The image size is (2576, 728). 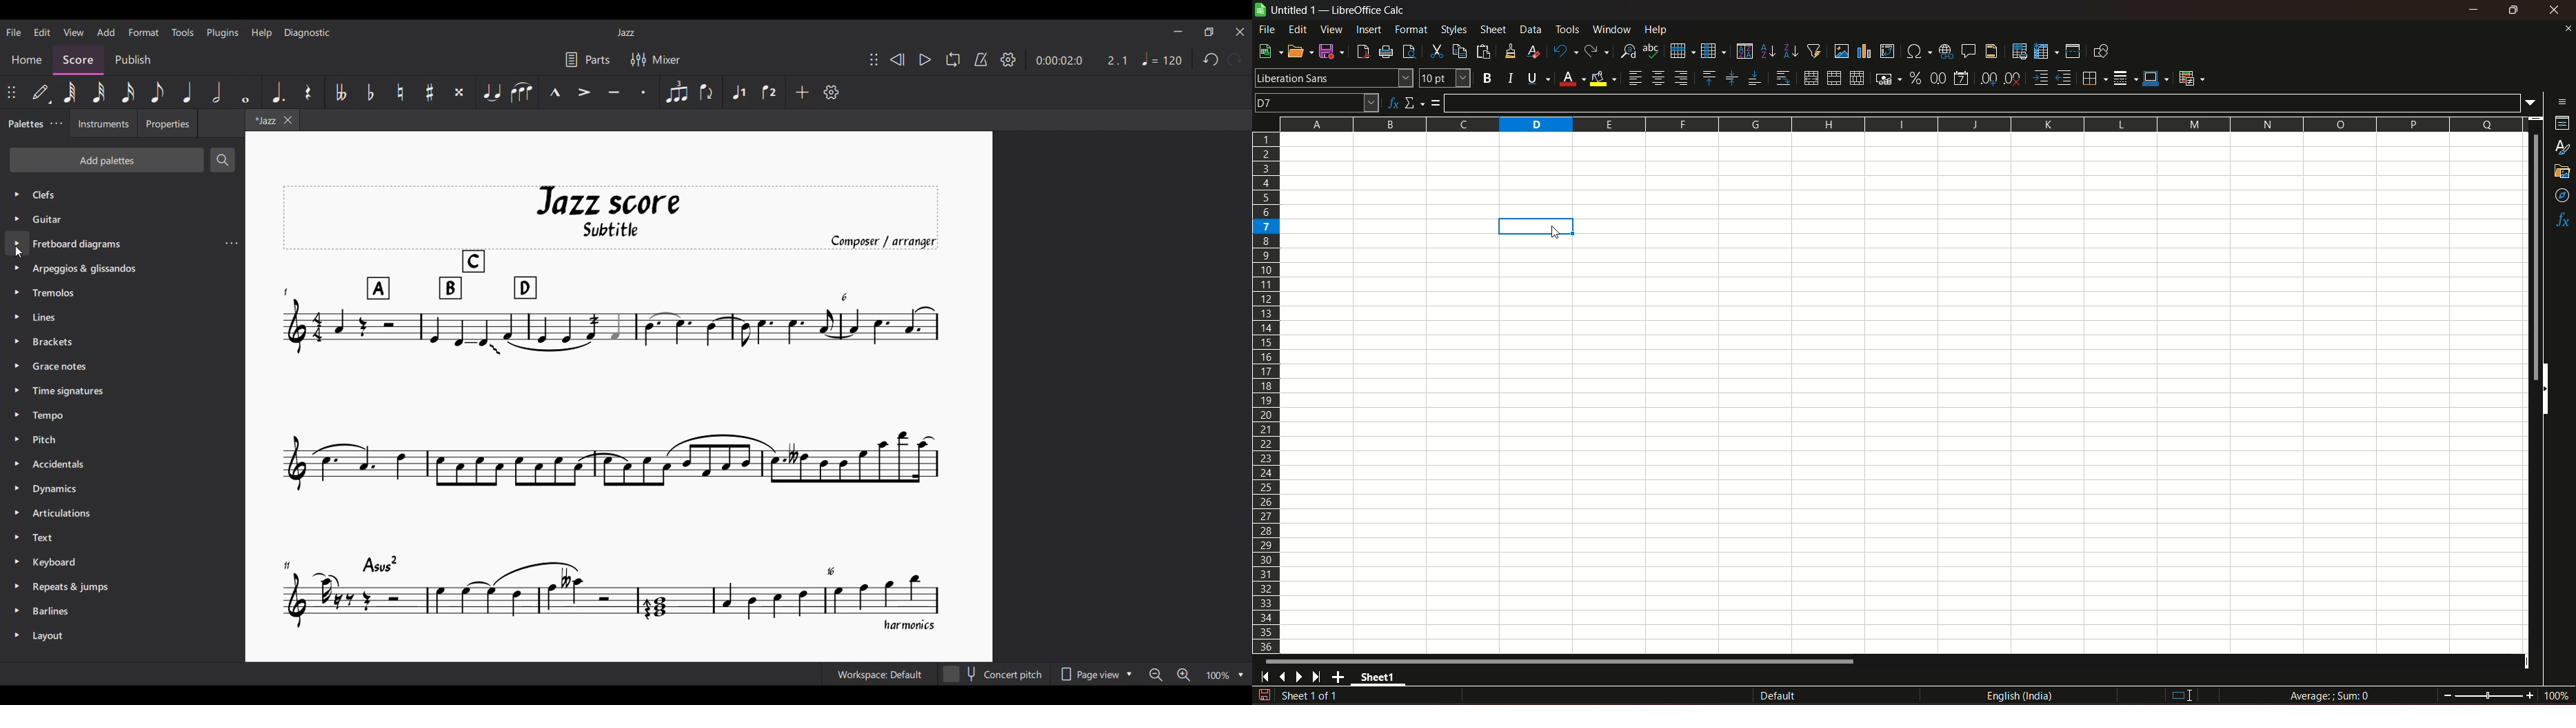 What do you see at coordinates (56, 561) in the screenshot?
I see `Keyboard` at bounding box center [56, 561].